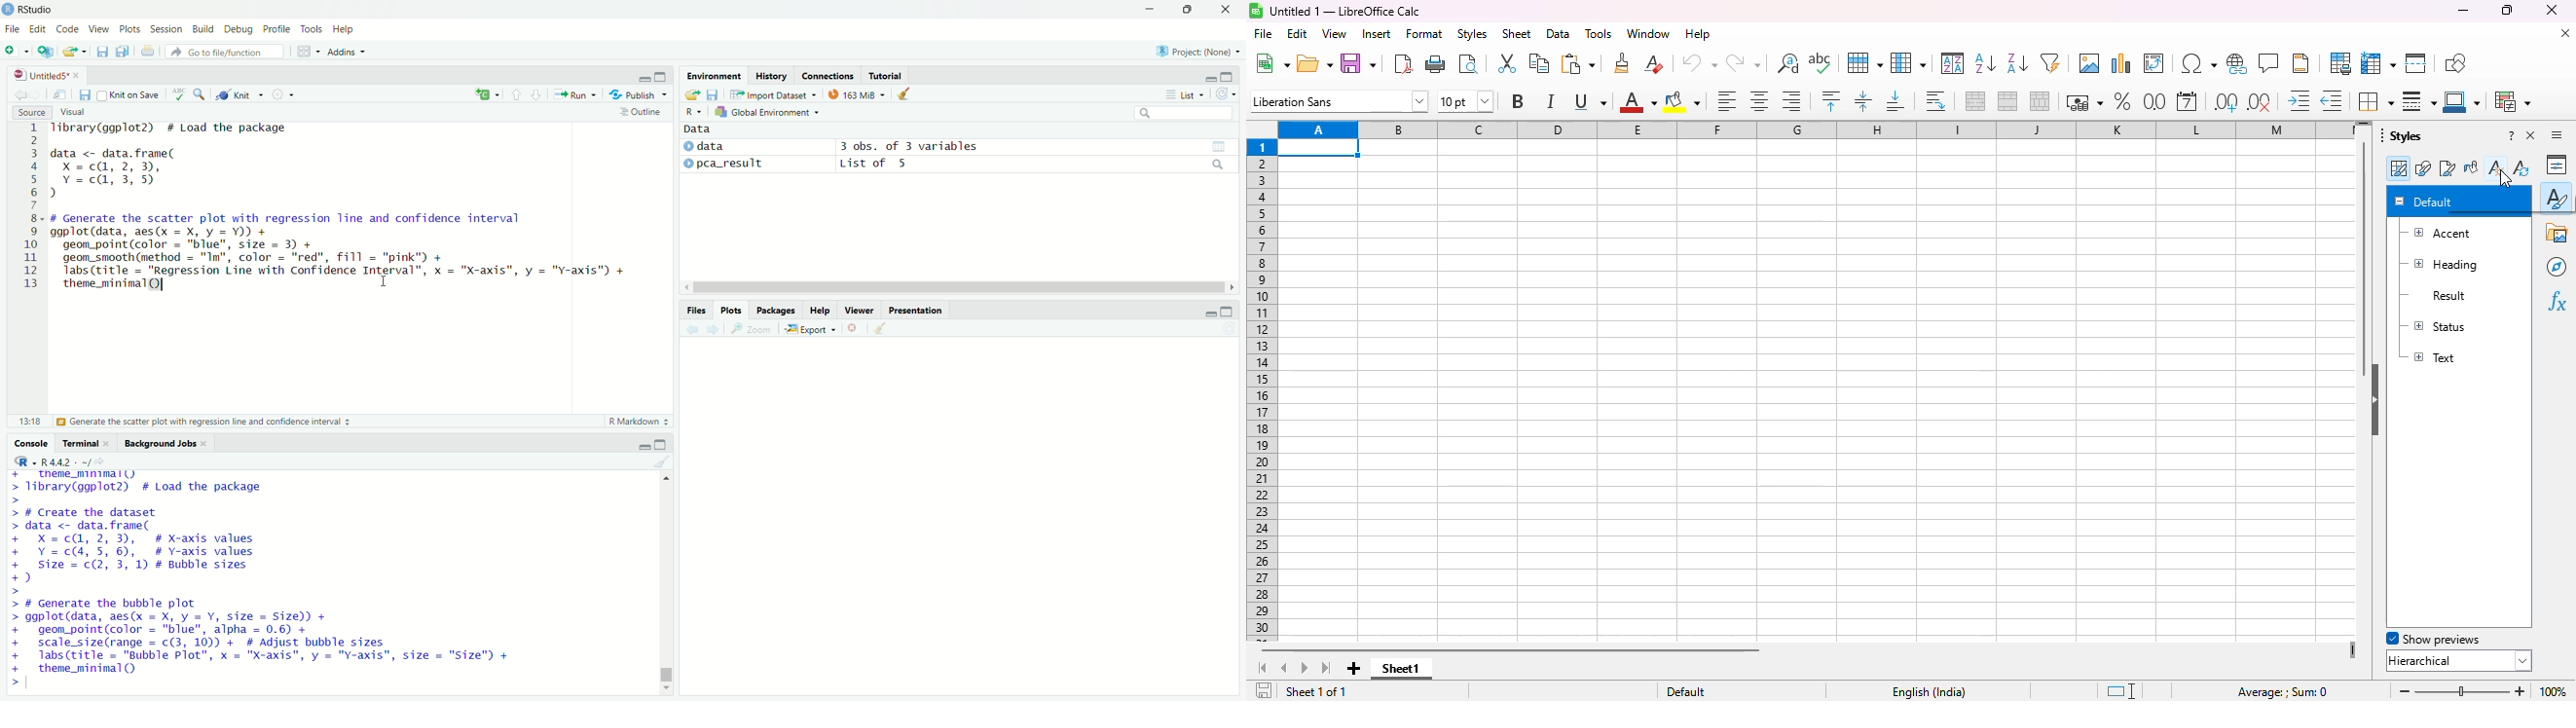 The height and width of the screenshot is (728, 2576). Describe the element at coordinates (643, 445) in the screenshot. I see `minimize` at that location.